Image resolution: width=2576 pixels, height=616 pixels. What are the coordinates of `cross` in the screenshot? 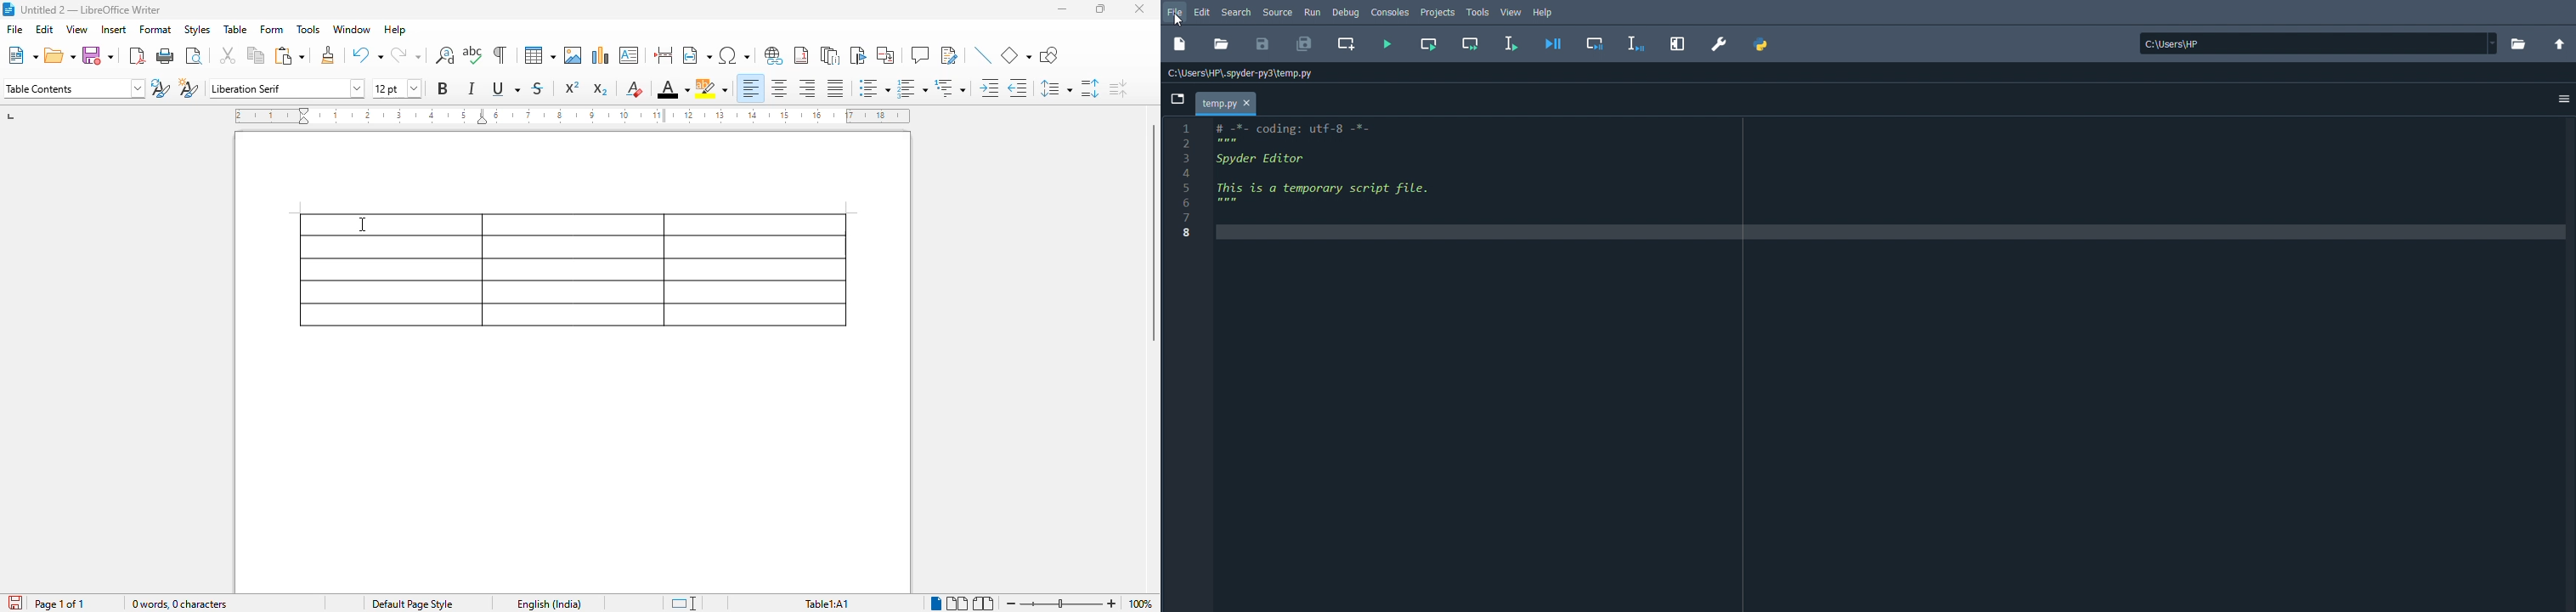 It's located at (1249, 104).